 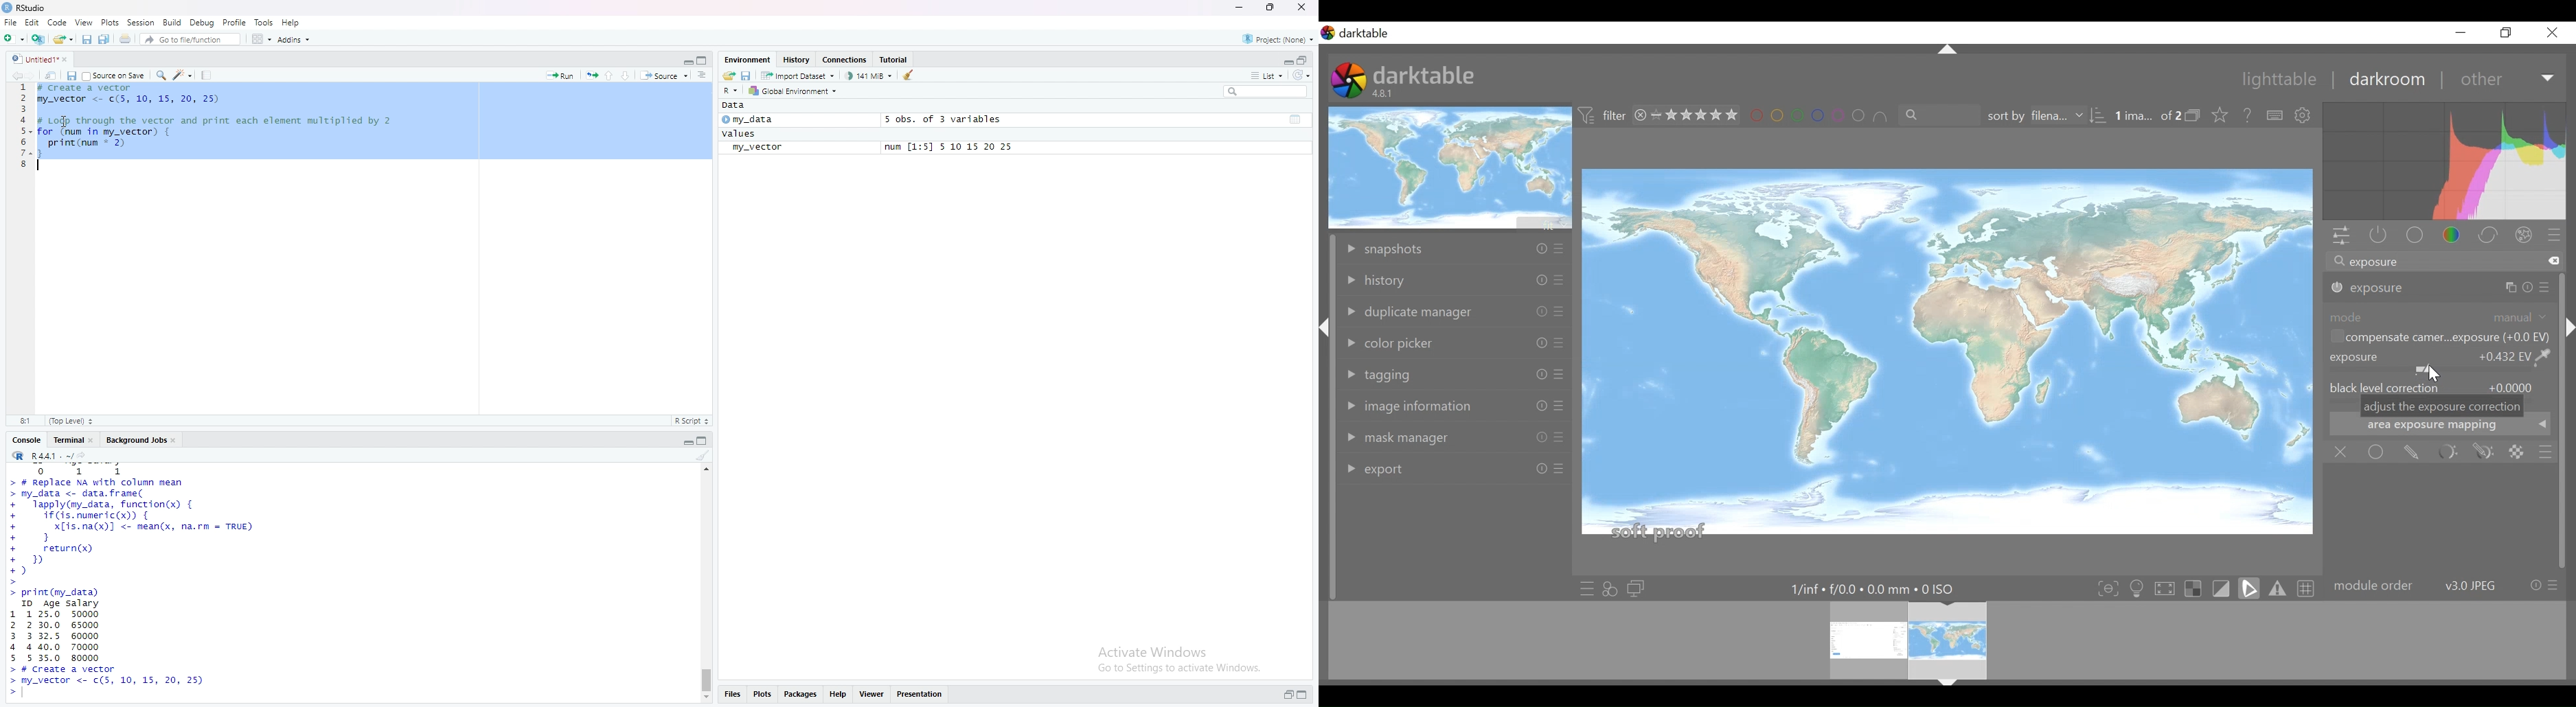 I want to click on open an existing file, so click(x=64, y=40).